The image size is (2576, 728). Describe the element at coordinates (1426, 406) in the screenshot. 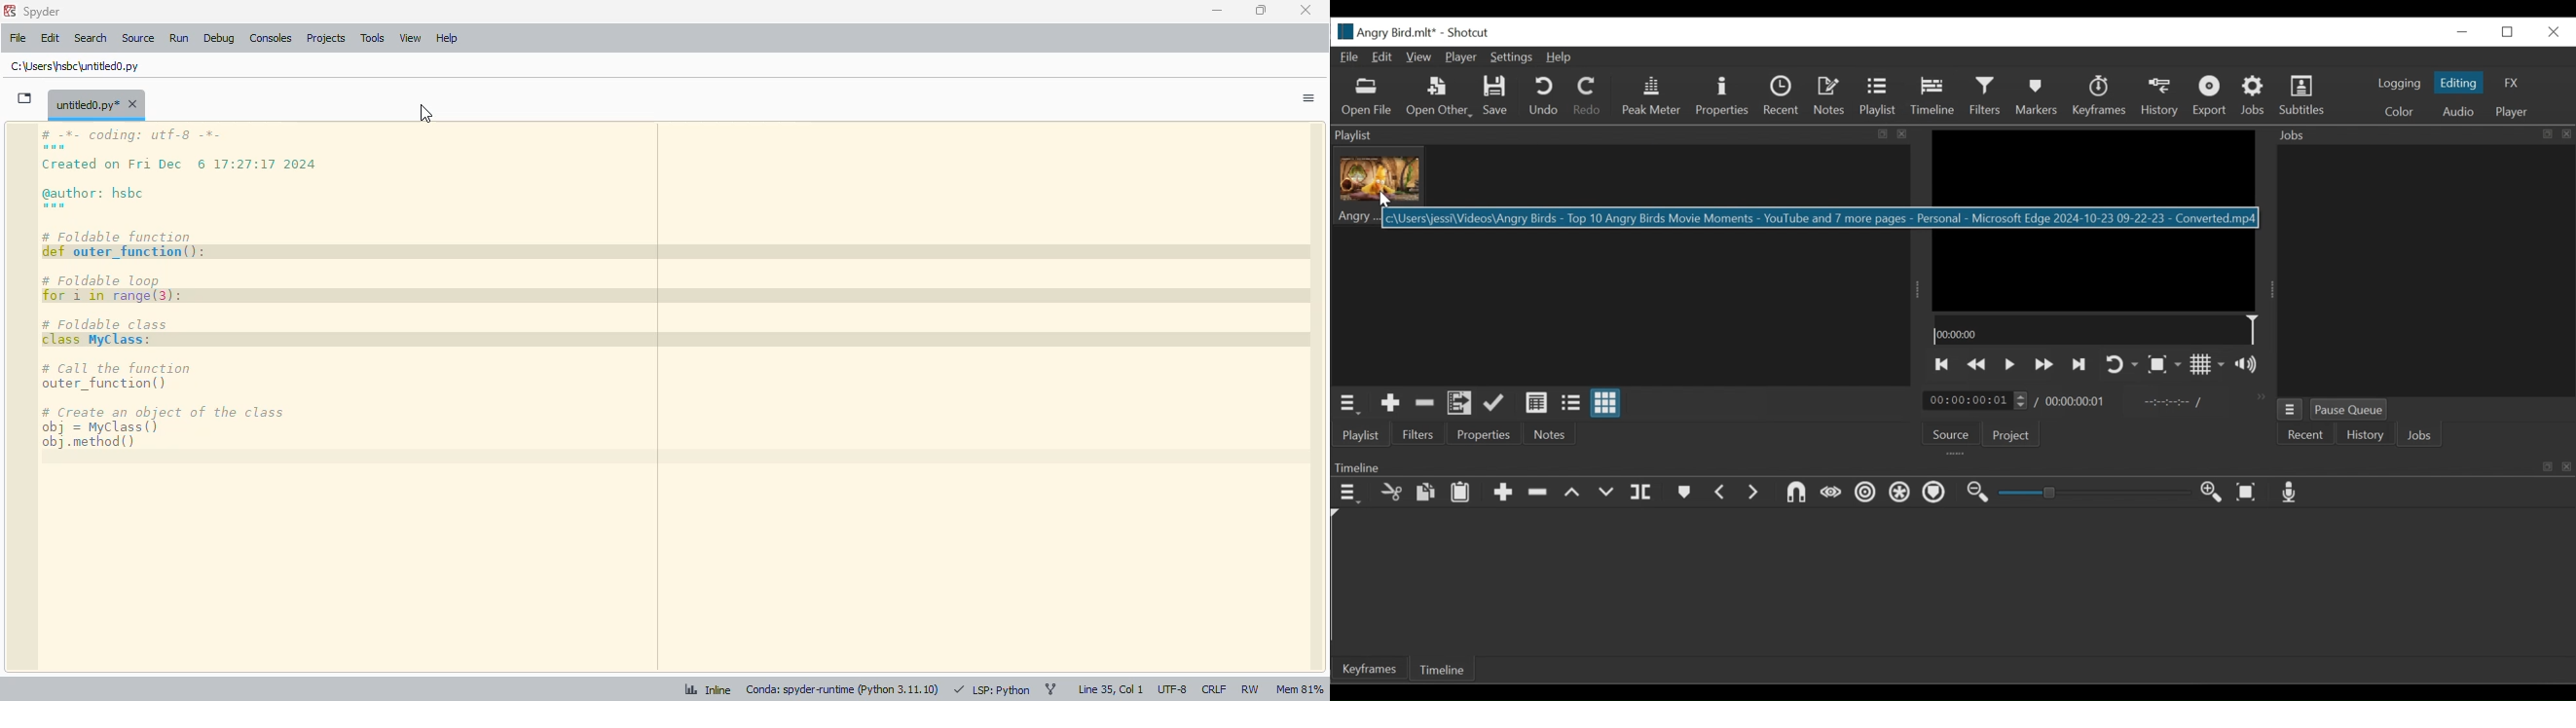

I see `Remove cut` at that location.